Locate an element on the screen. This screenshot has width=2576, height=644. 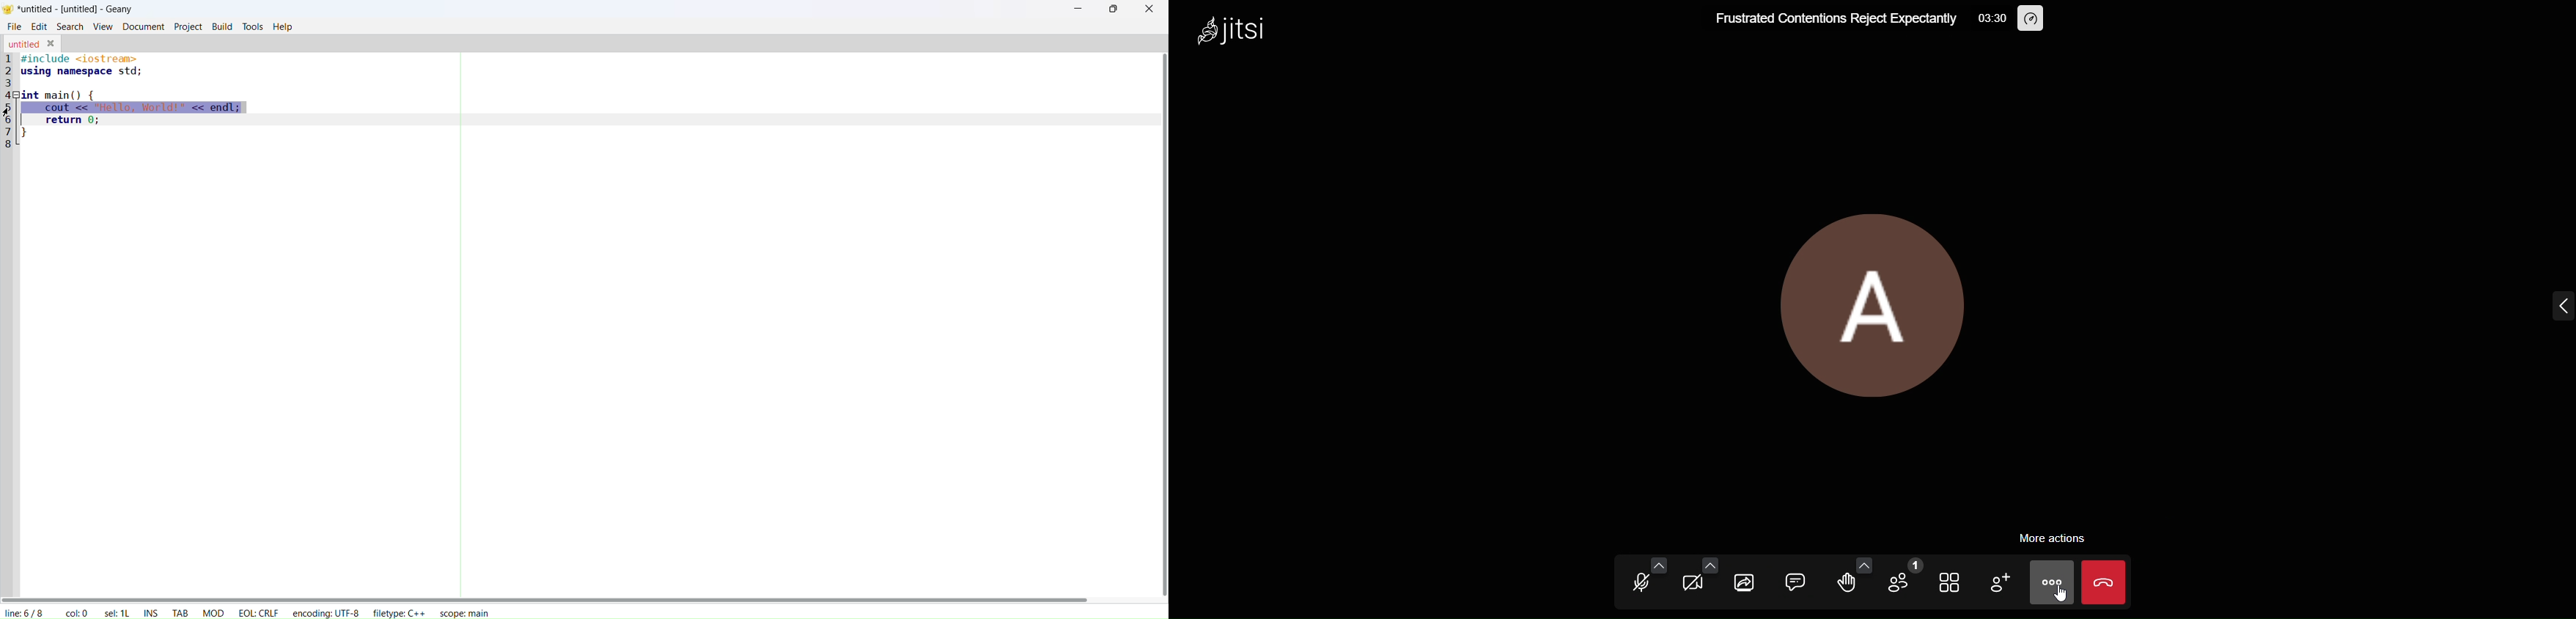
more action is located at coordinates (2062, 537).